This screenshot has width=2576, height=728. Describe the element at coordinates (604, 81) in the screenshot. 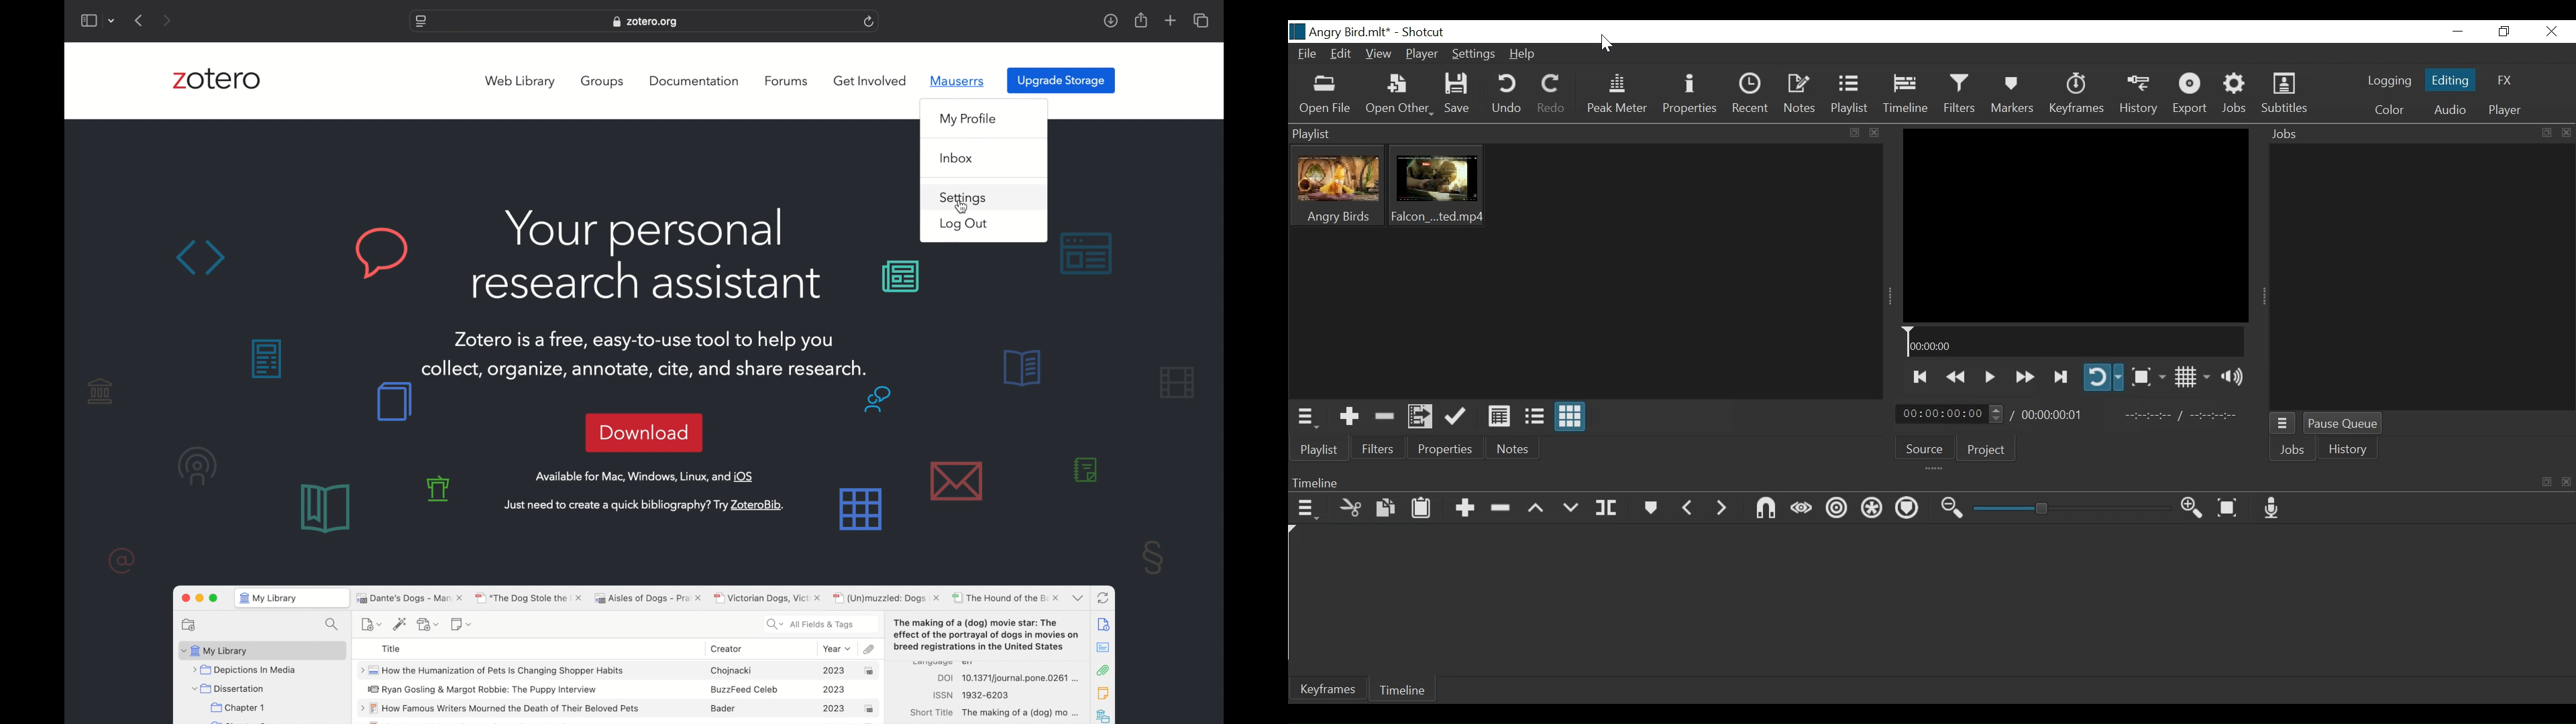

I see `group` at that location.